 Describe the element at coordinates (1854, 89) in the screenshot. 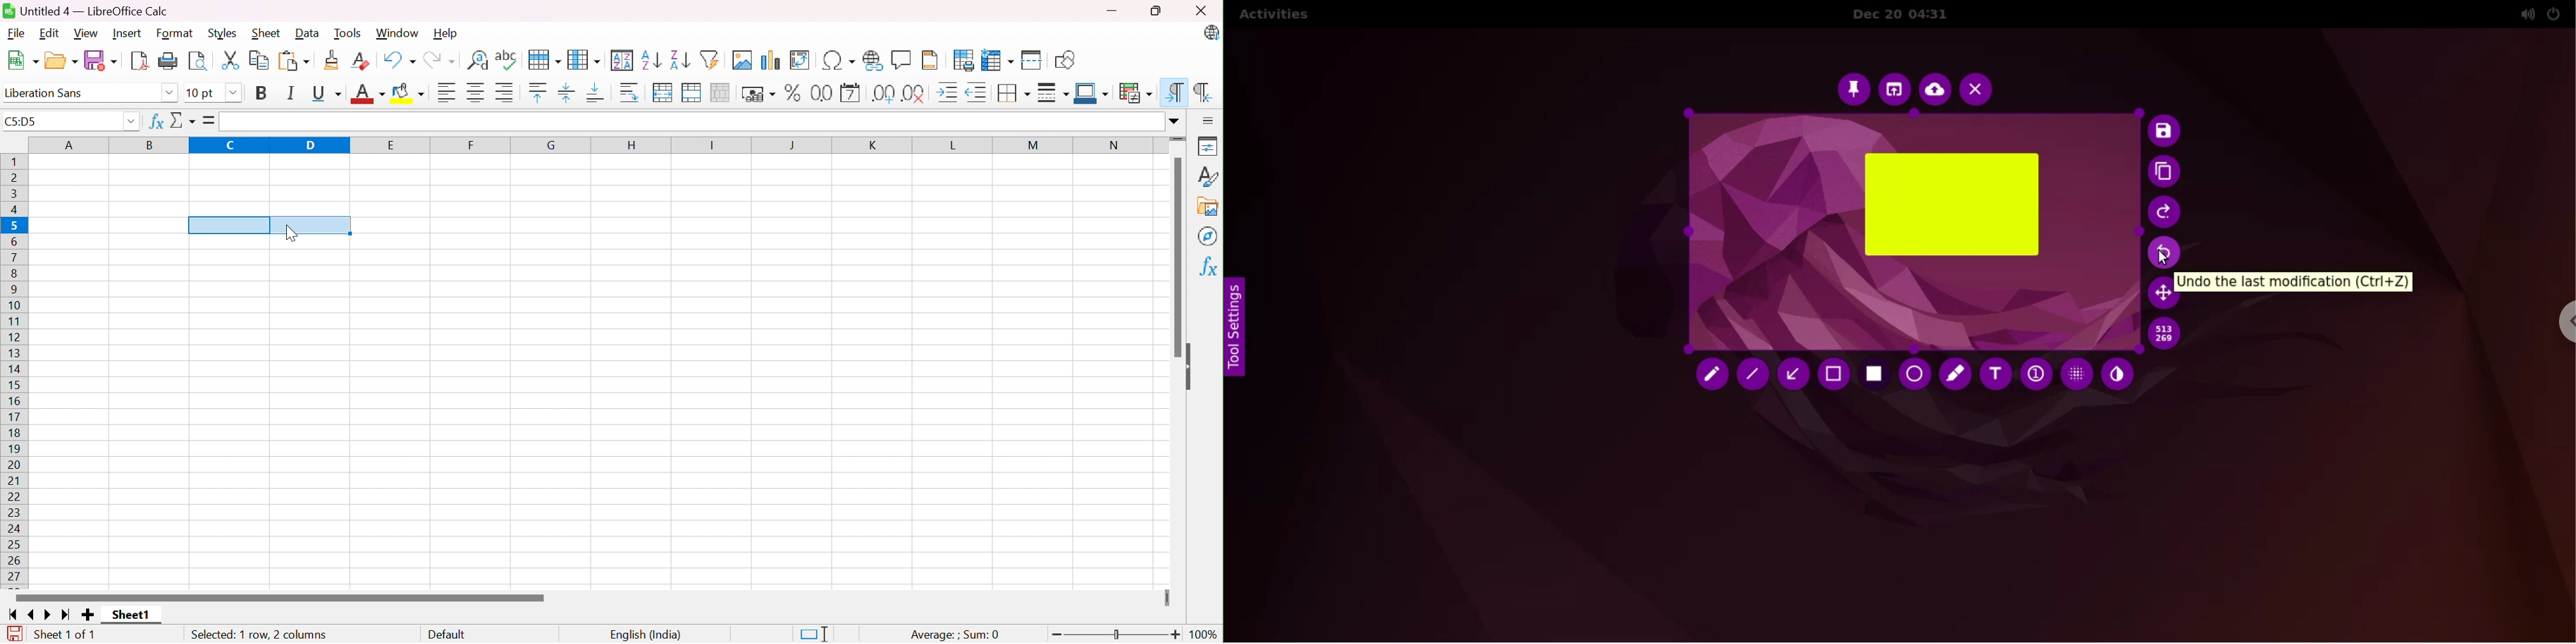

I see `pin` at that location.